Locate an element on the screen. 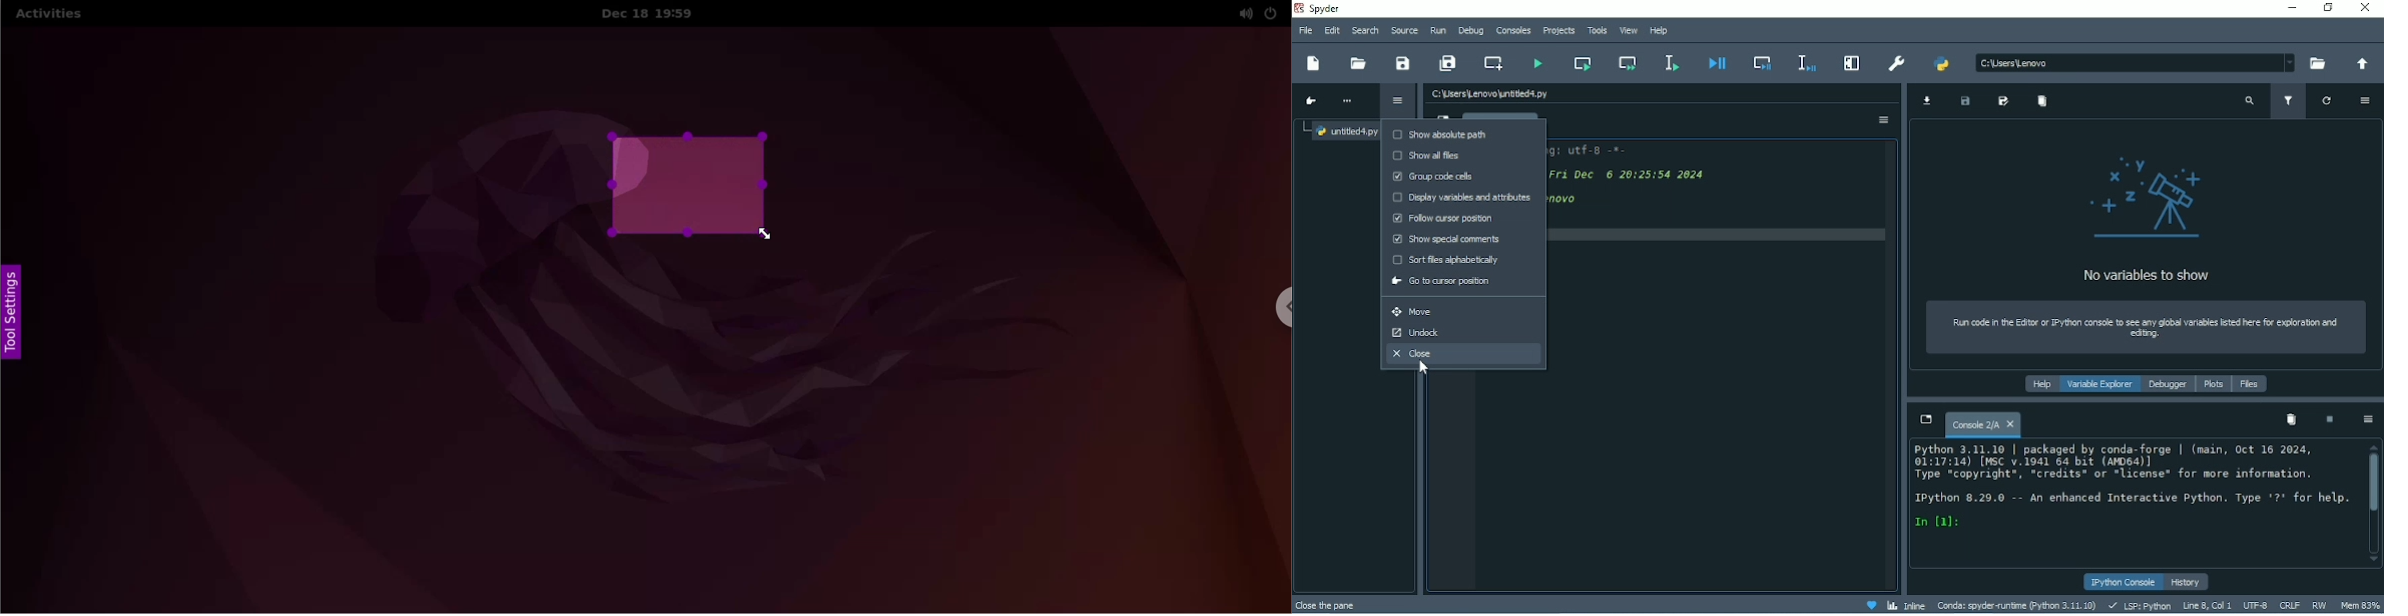 Image resolution: width=2408 pixels, height=616 pixels. Debug cell is located at coordinates (1762, 62).